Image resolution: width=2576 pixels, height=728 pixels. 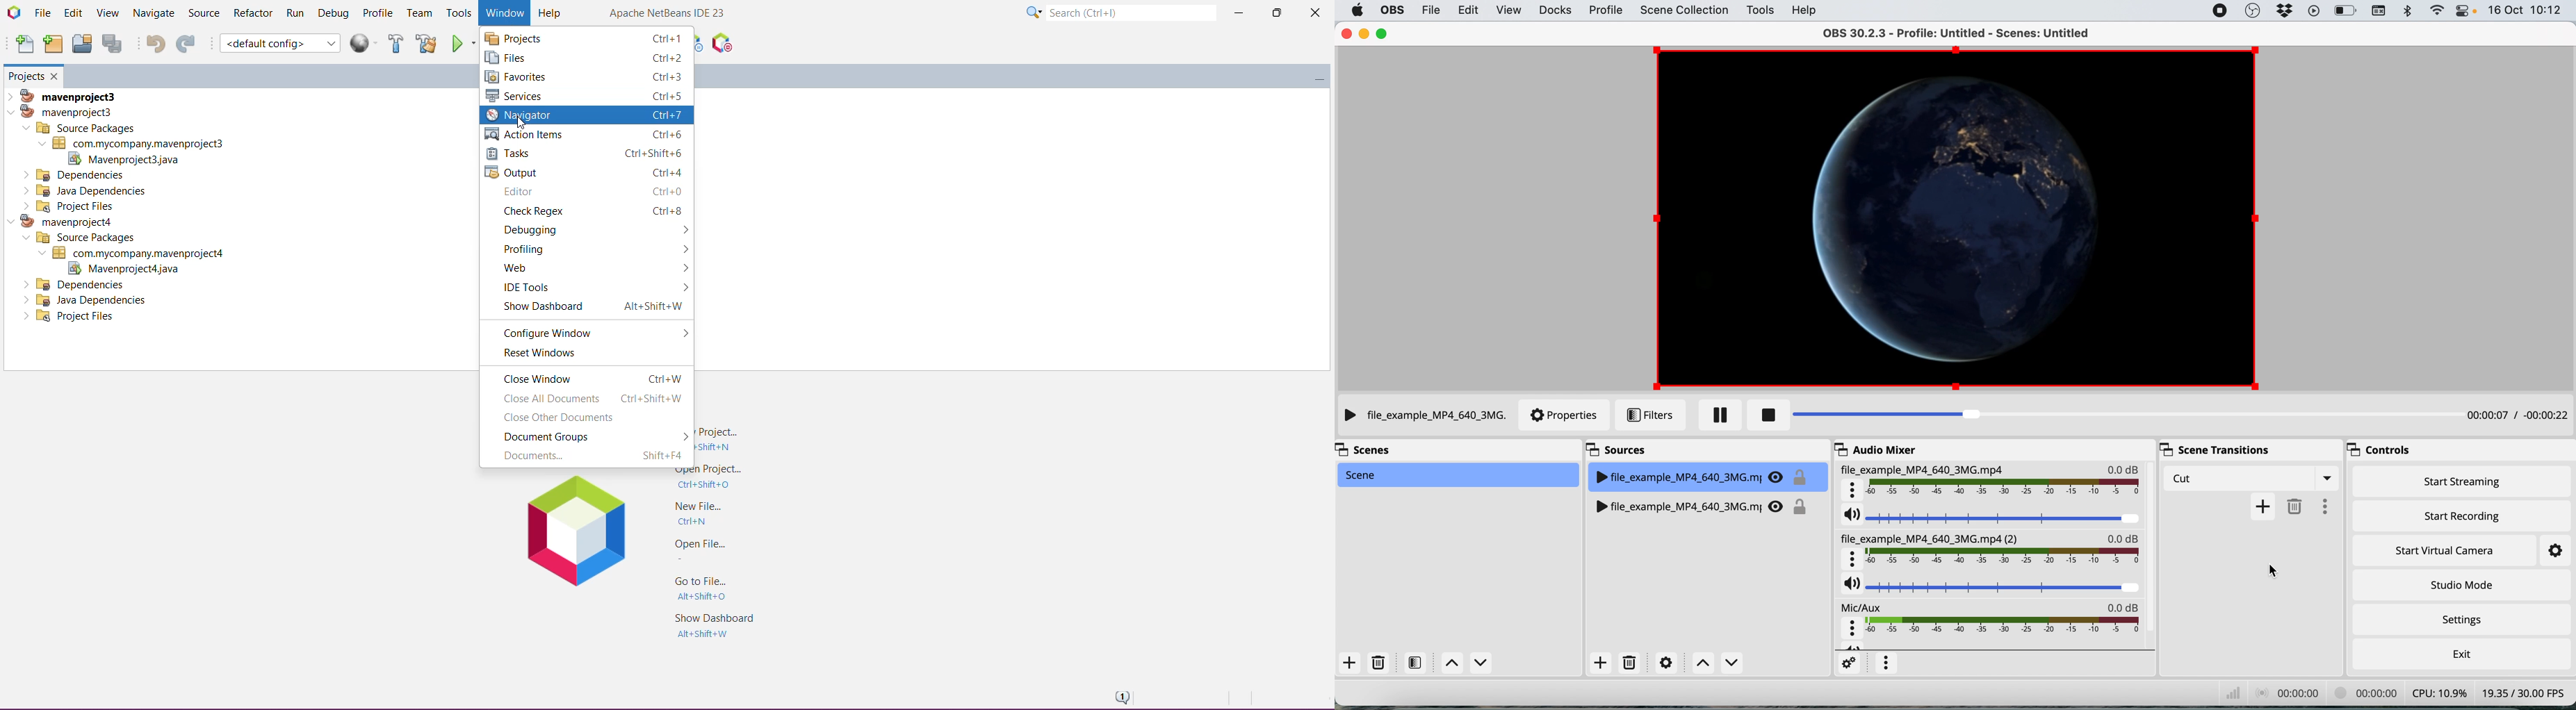 What do you see at coordinates (1458, 474) in the screenshot?
I see `scene` at bounding box center [1458, 474].